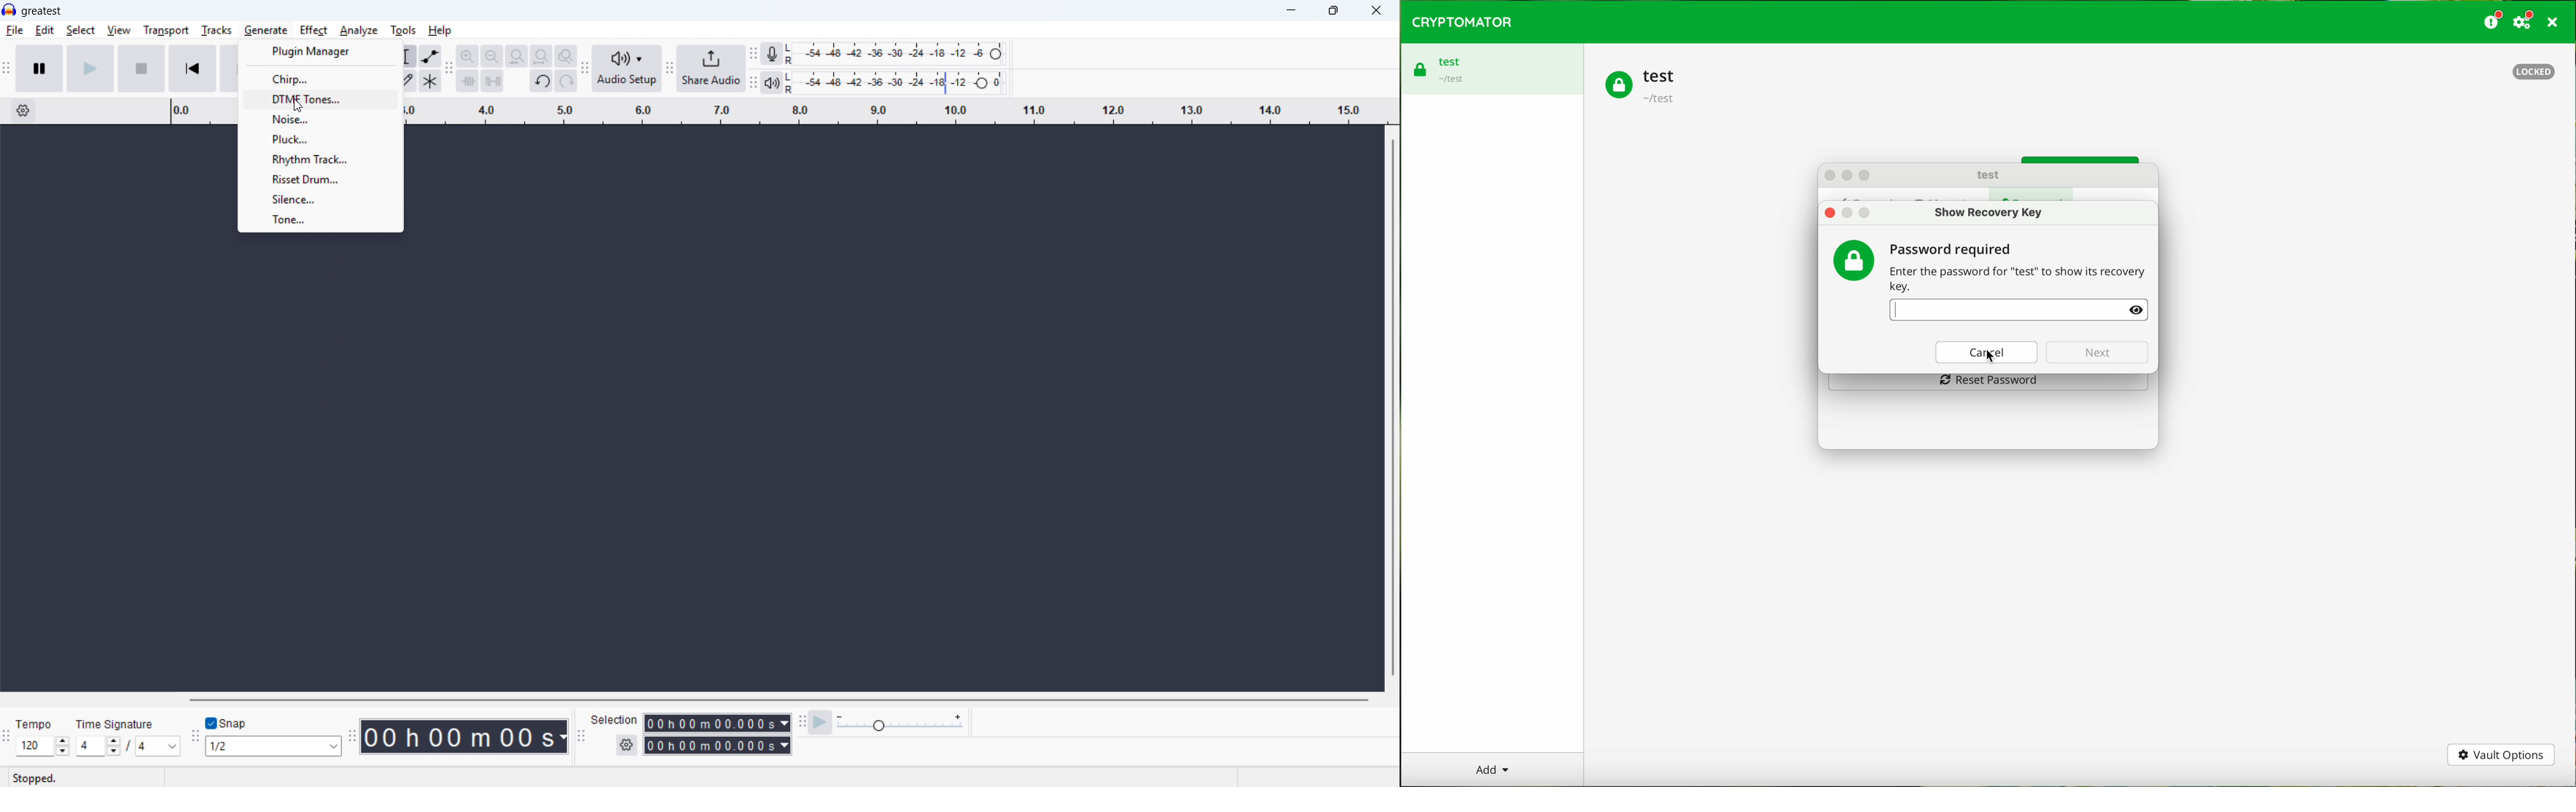 This screenshot has width=2576, height=812. What do you see at coordinates (717, 744) in the screenshot?
I see `Selection end time` at bounding box center [717, 744].